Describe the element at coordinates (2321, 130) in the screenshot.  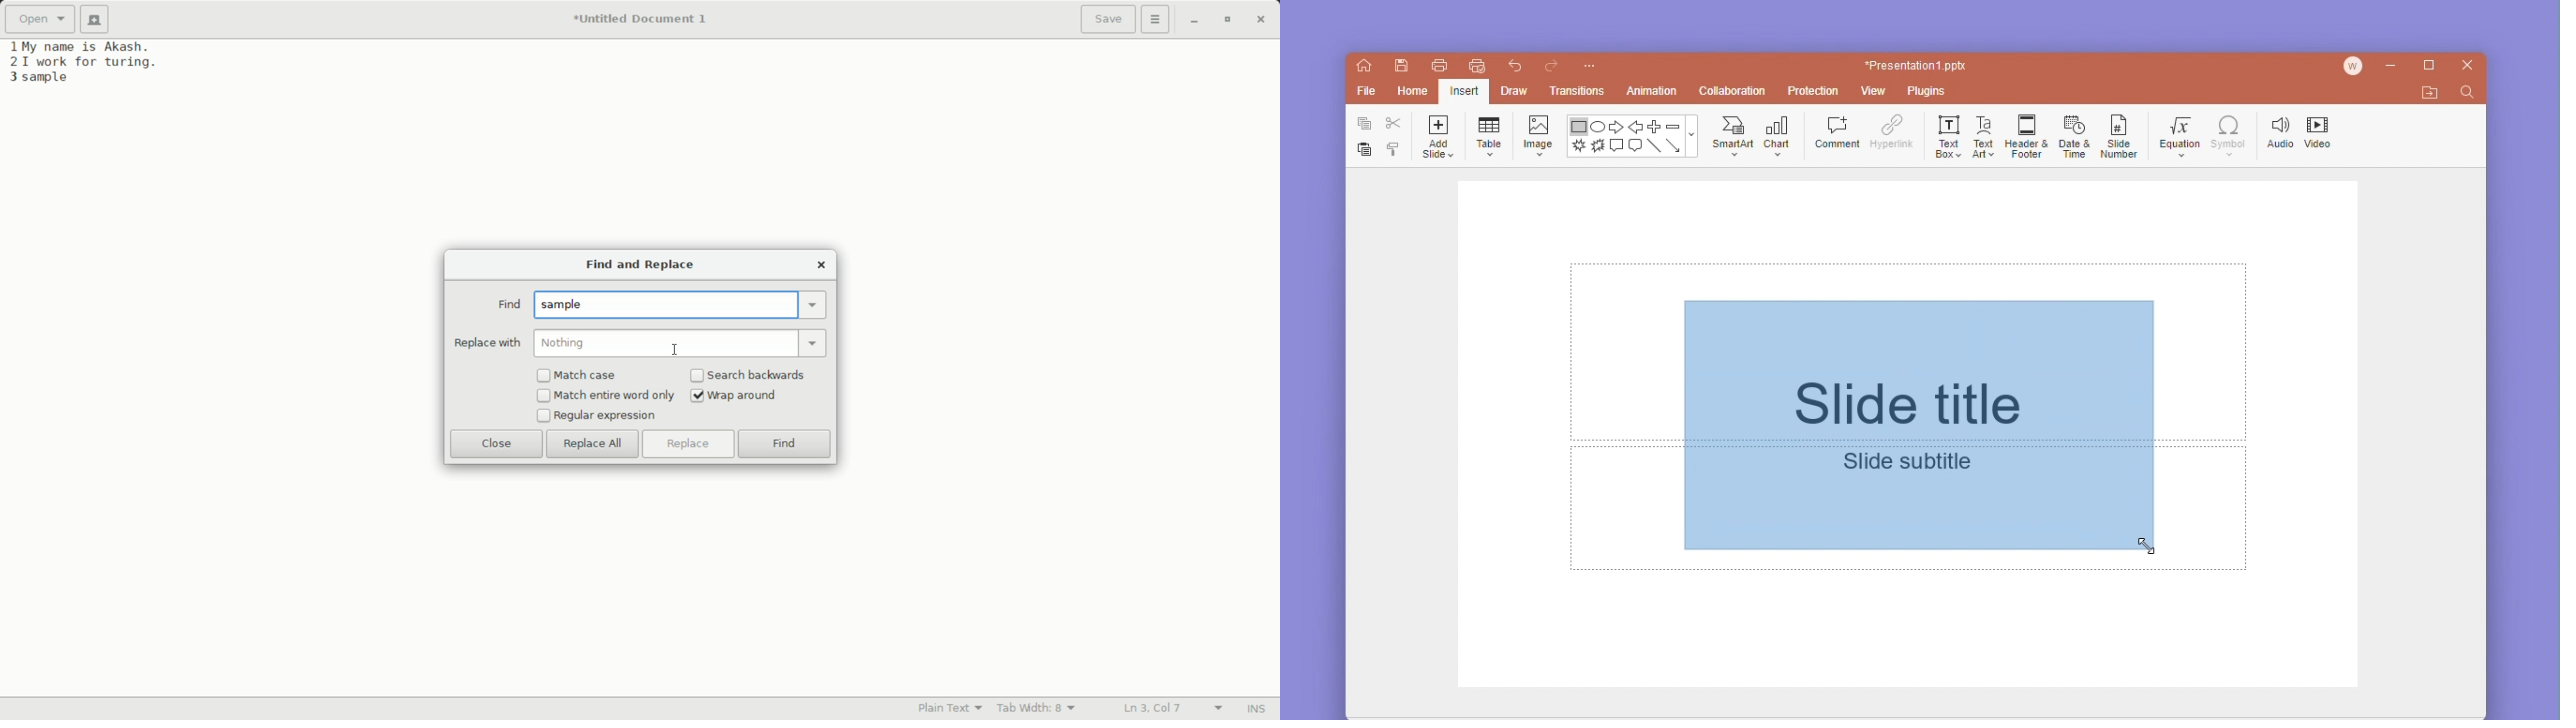
I see `video` at that location.